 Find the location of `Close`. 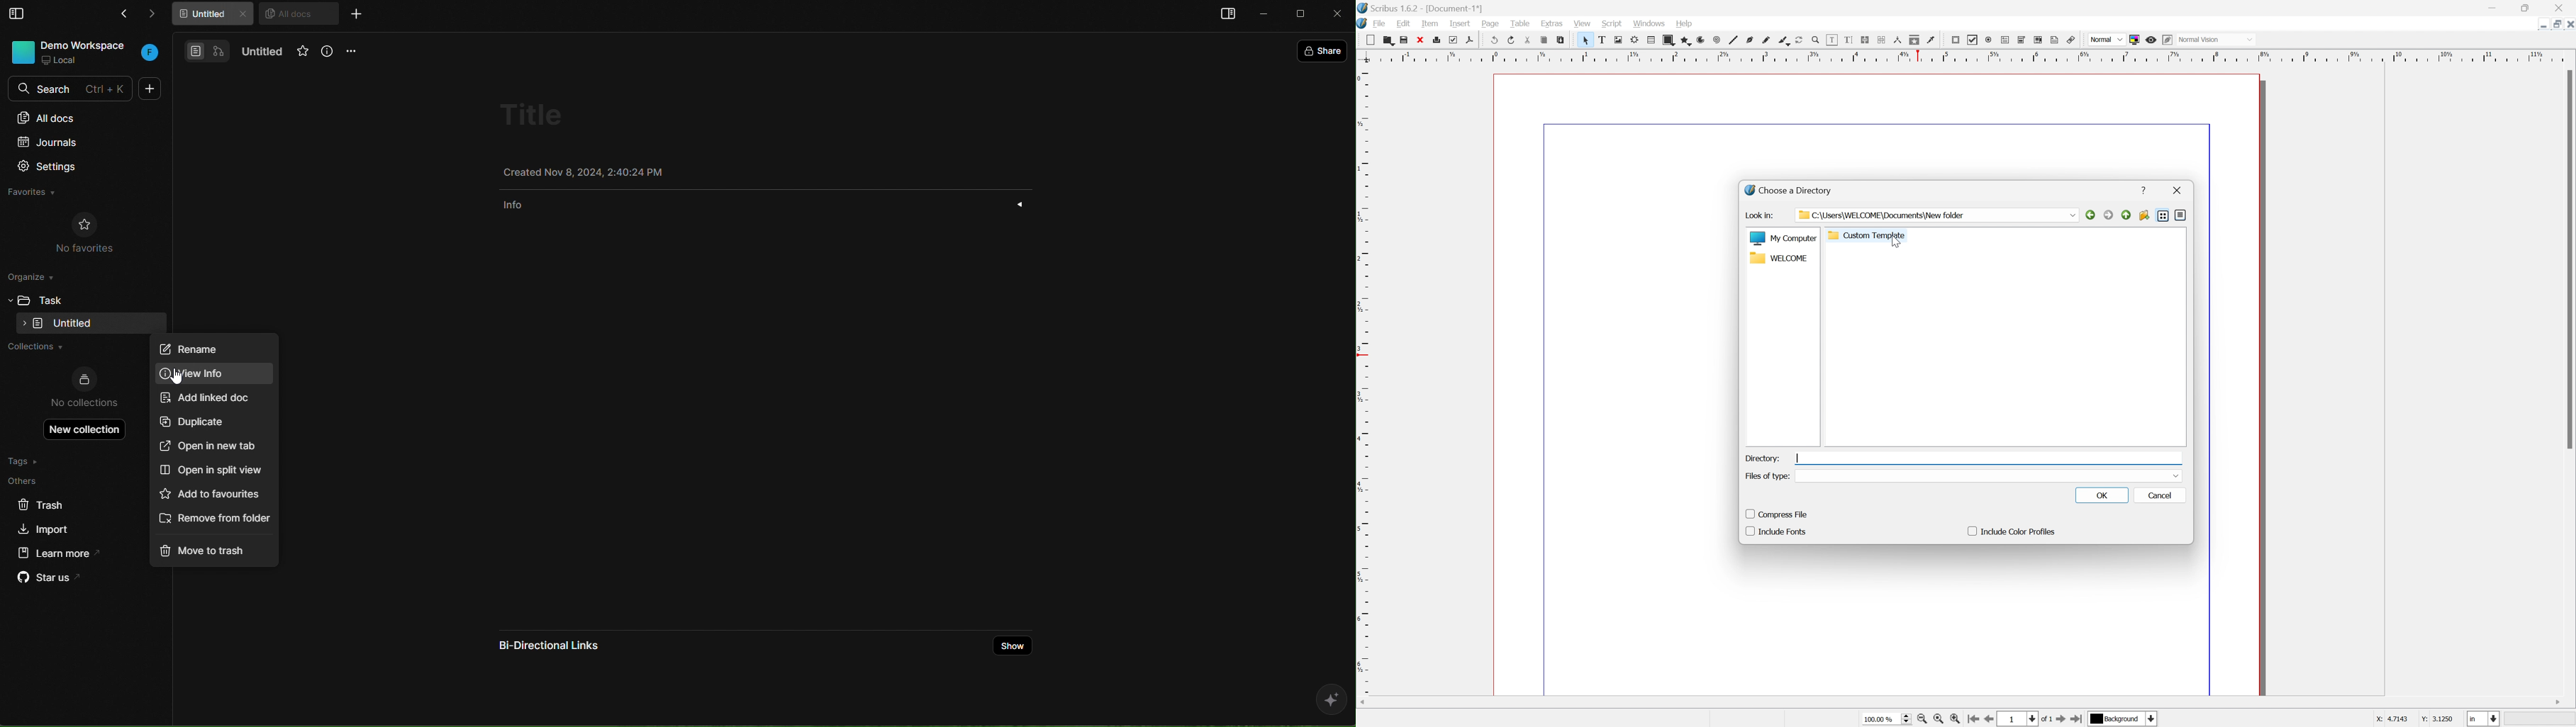

Close is located at coordinates (2569, 25).